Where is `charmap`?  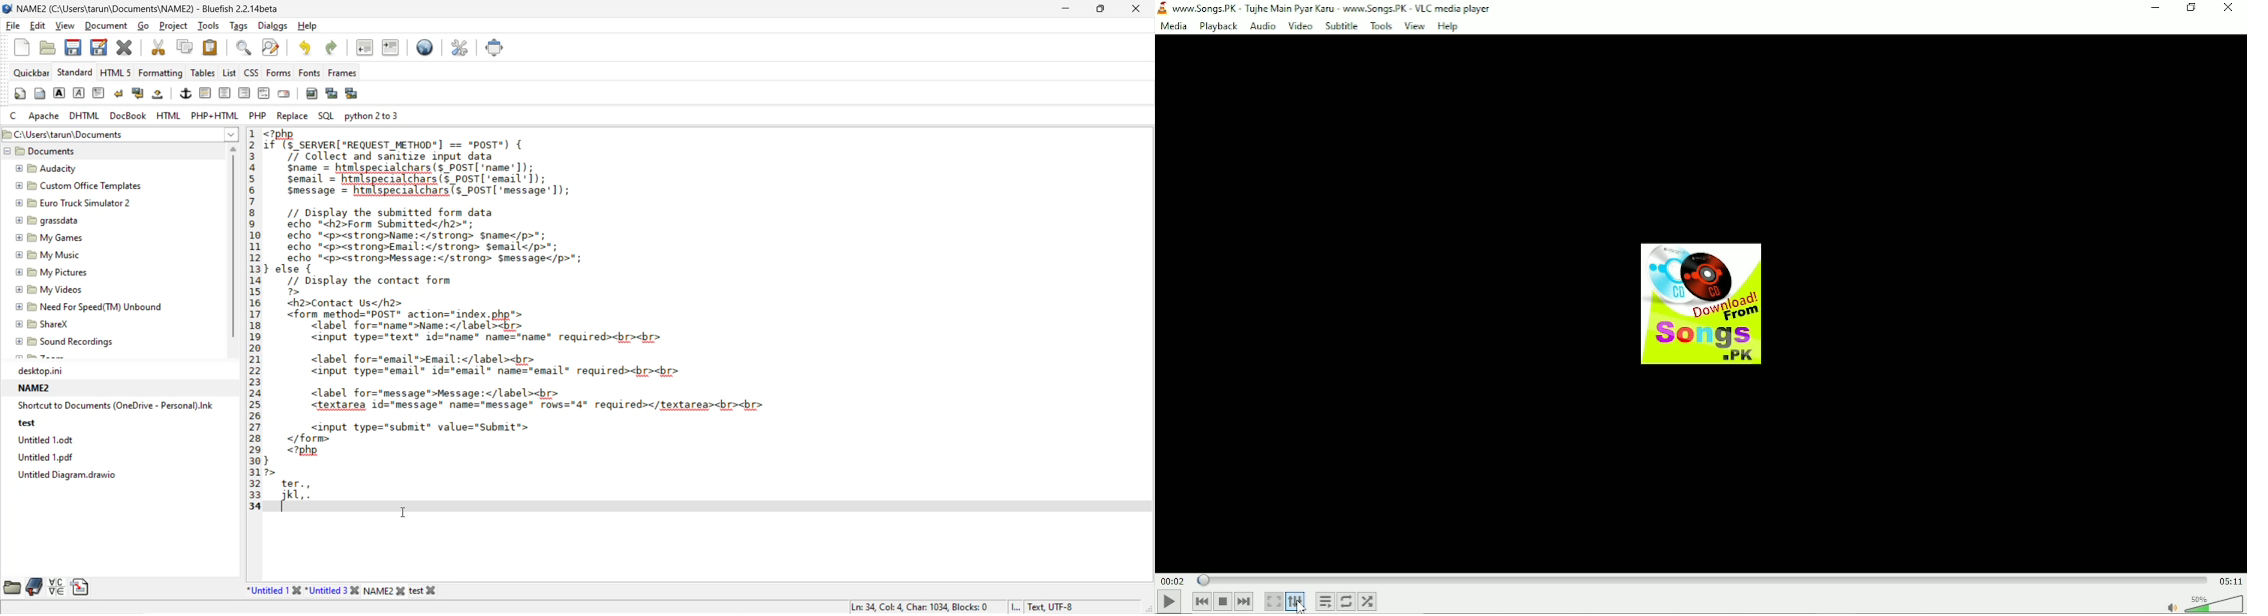
charmap is located at coordinates (57, 587).